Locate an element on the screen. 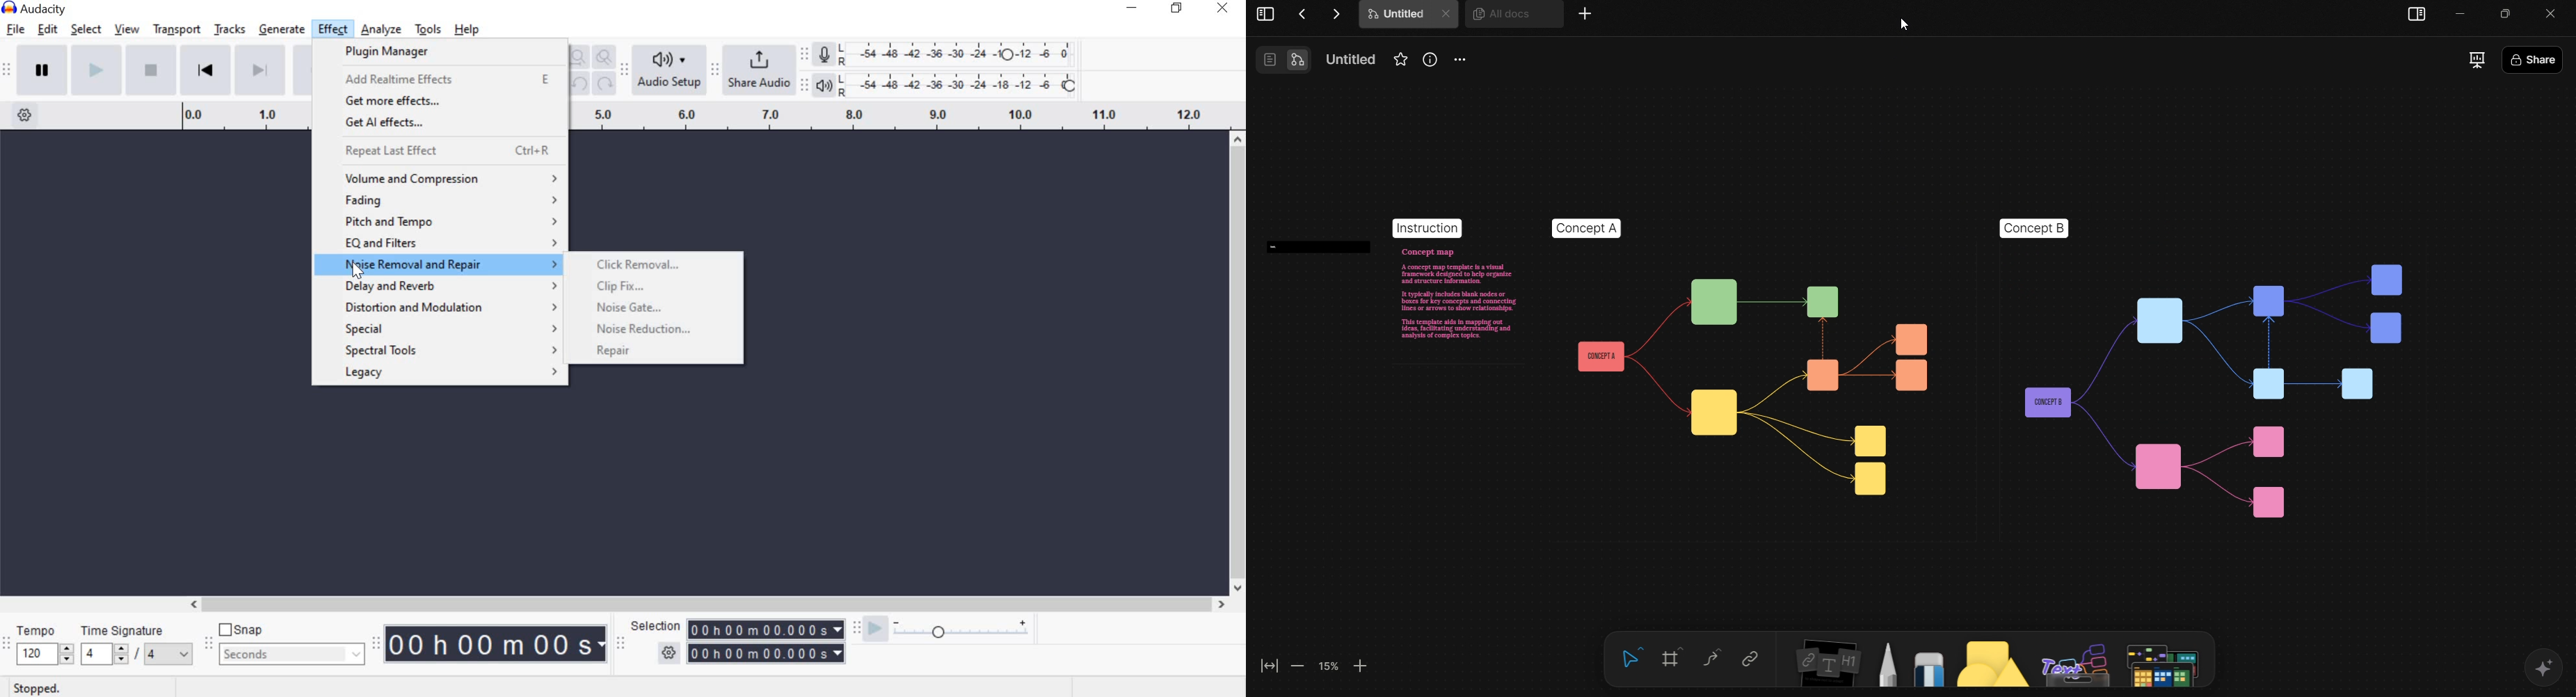 This screenshot has height=700, width=2576. Snapping Toolbar is located at coordinates (211, 646).